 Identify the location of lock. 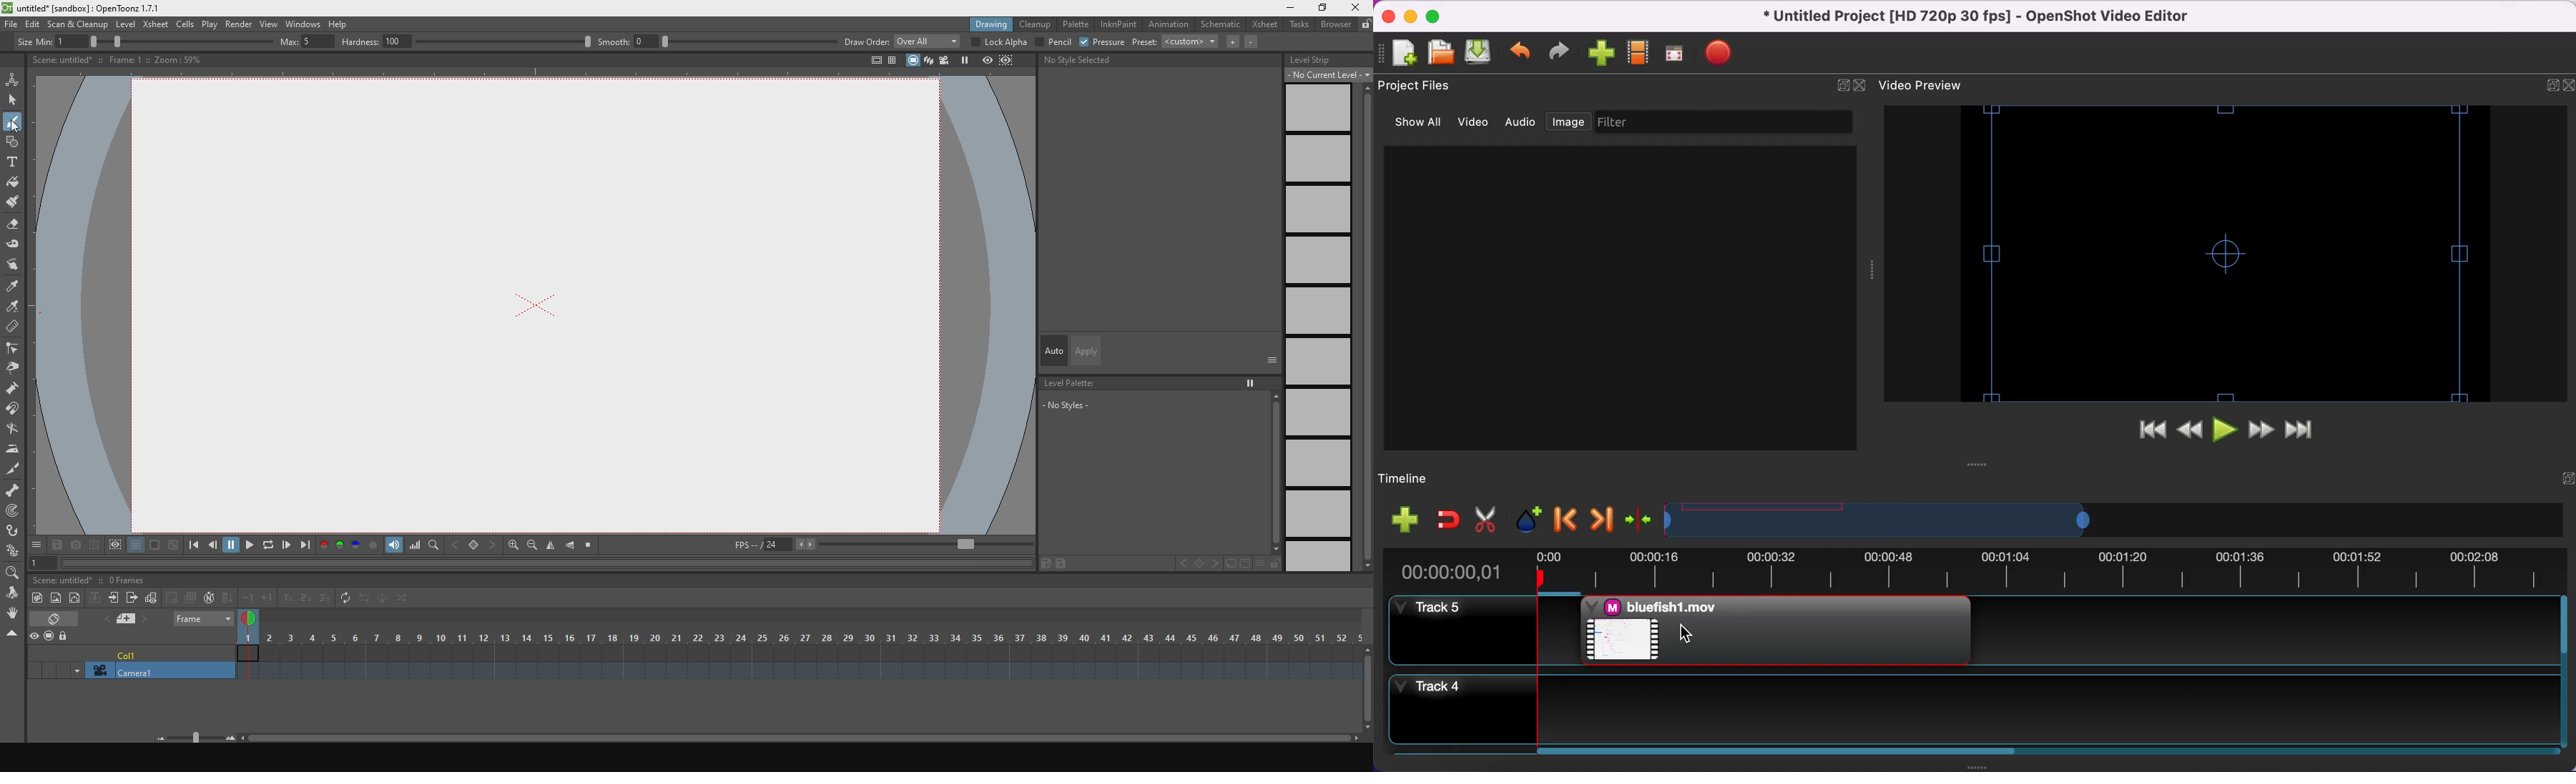
(70, 634).